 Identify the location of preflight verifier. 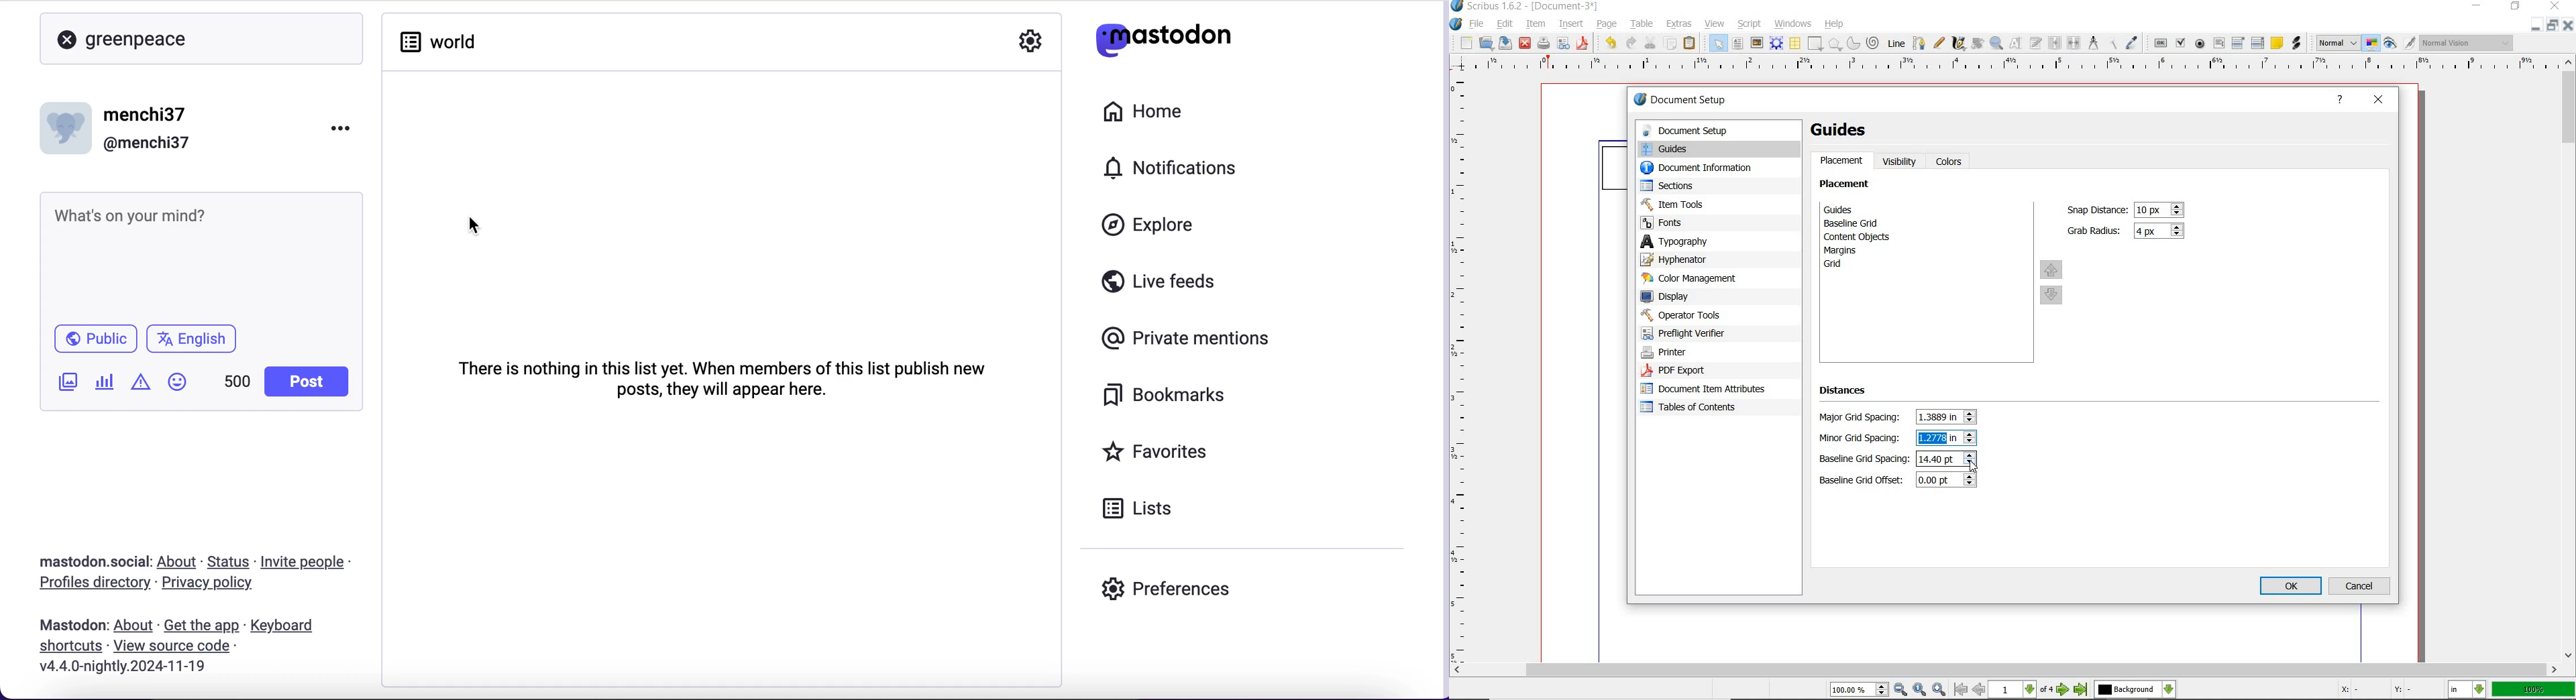
(1564, 44).